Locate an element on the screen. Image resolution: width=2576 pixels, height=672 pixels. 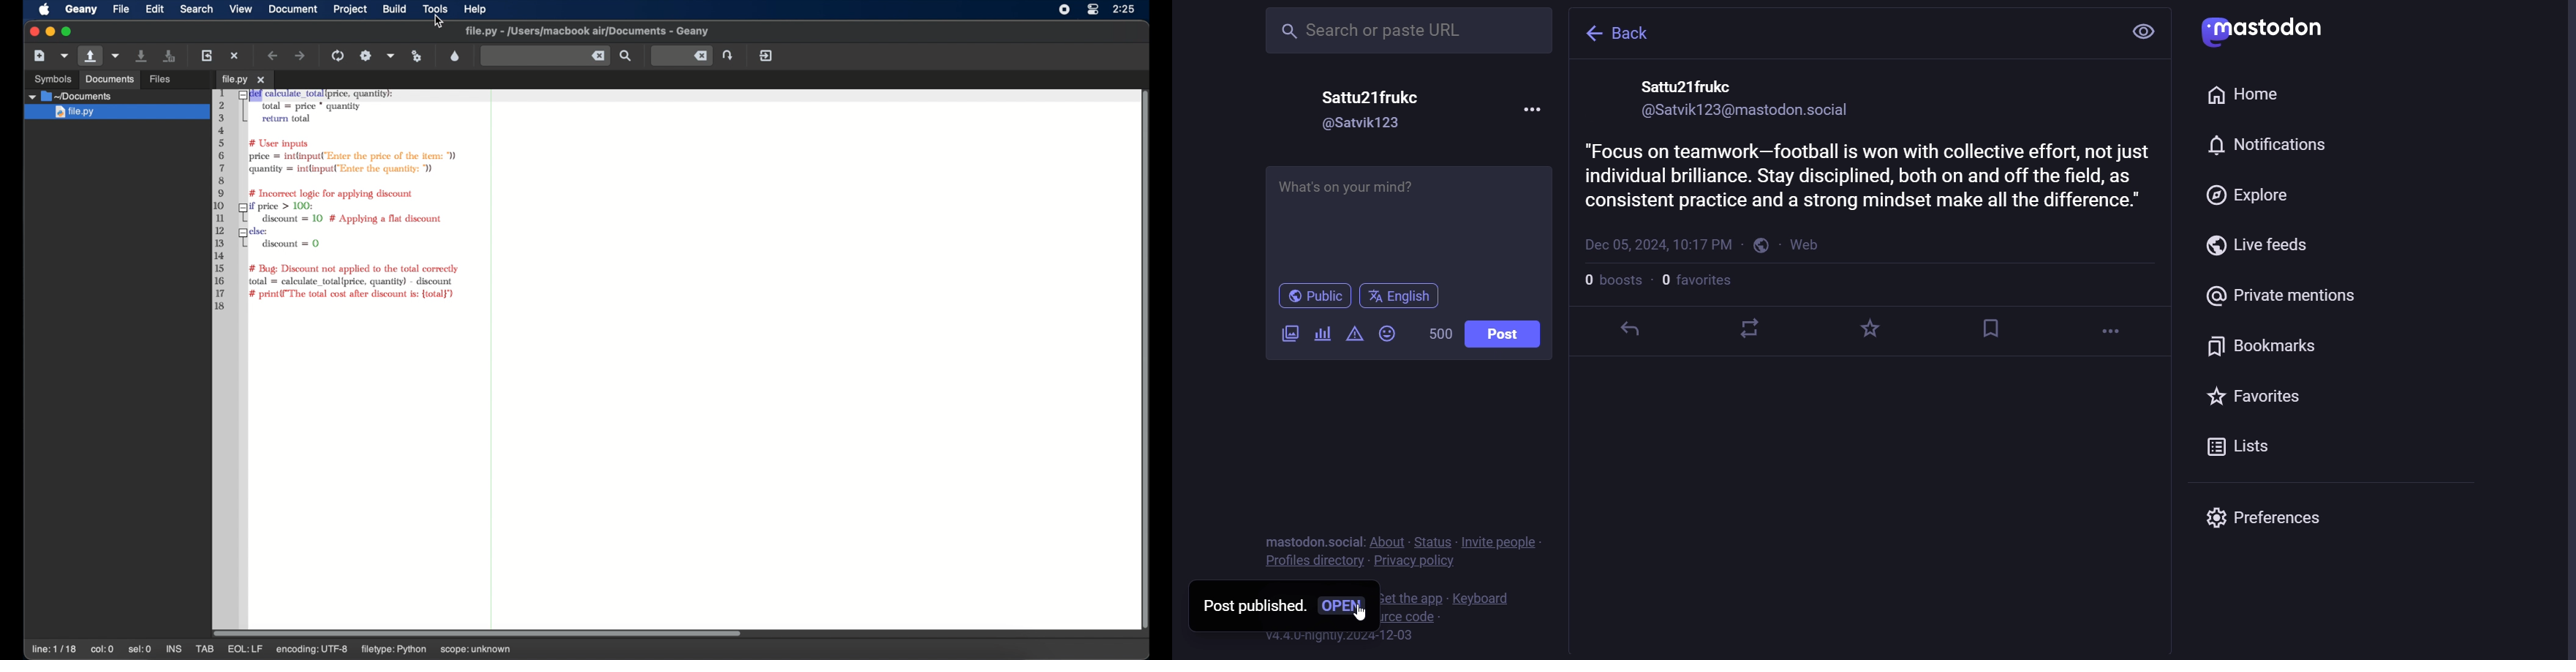
images/video is located at coordinates (1283, 337).